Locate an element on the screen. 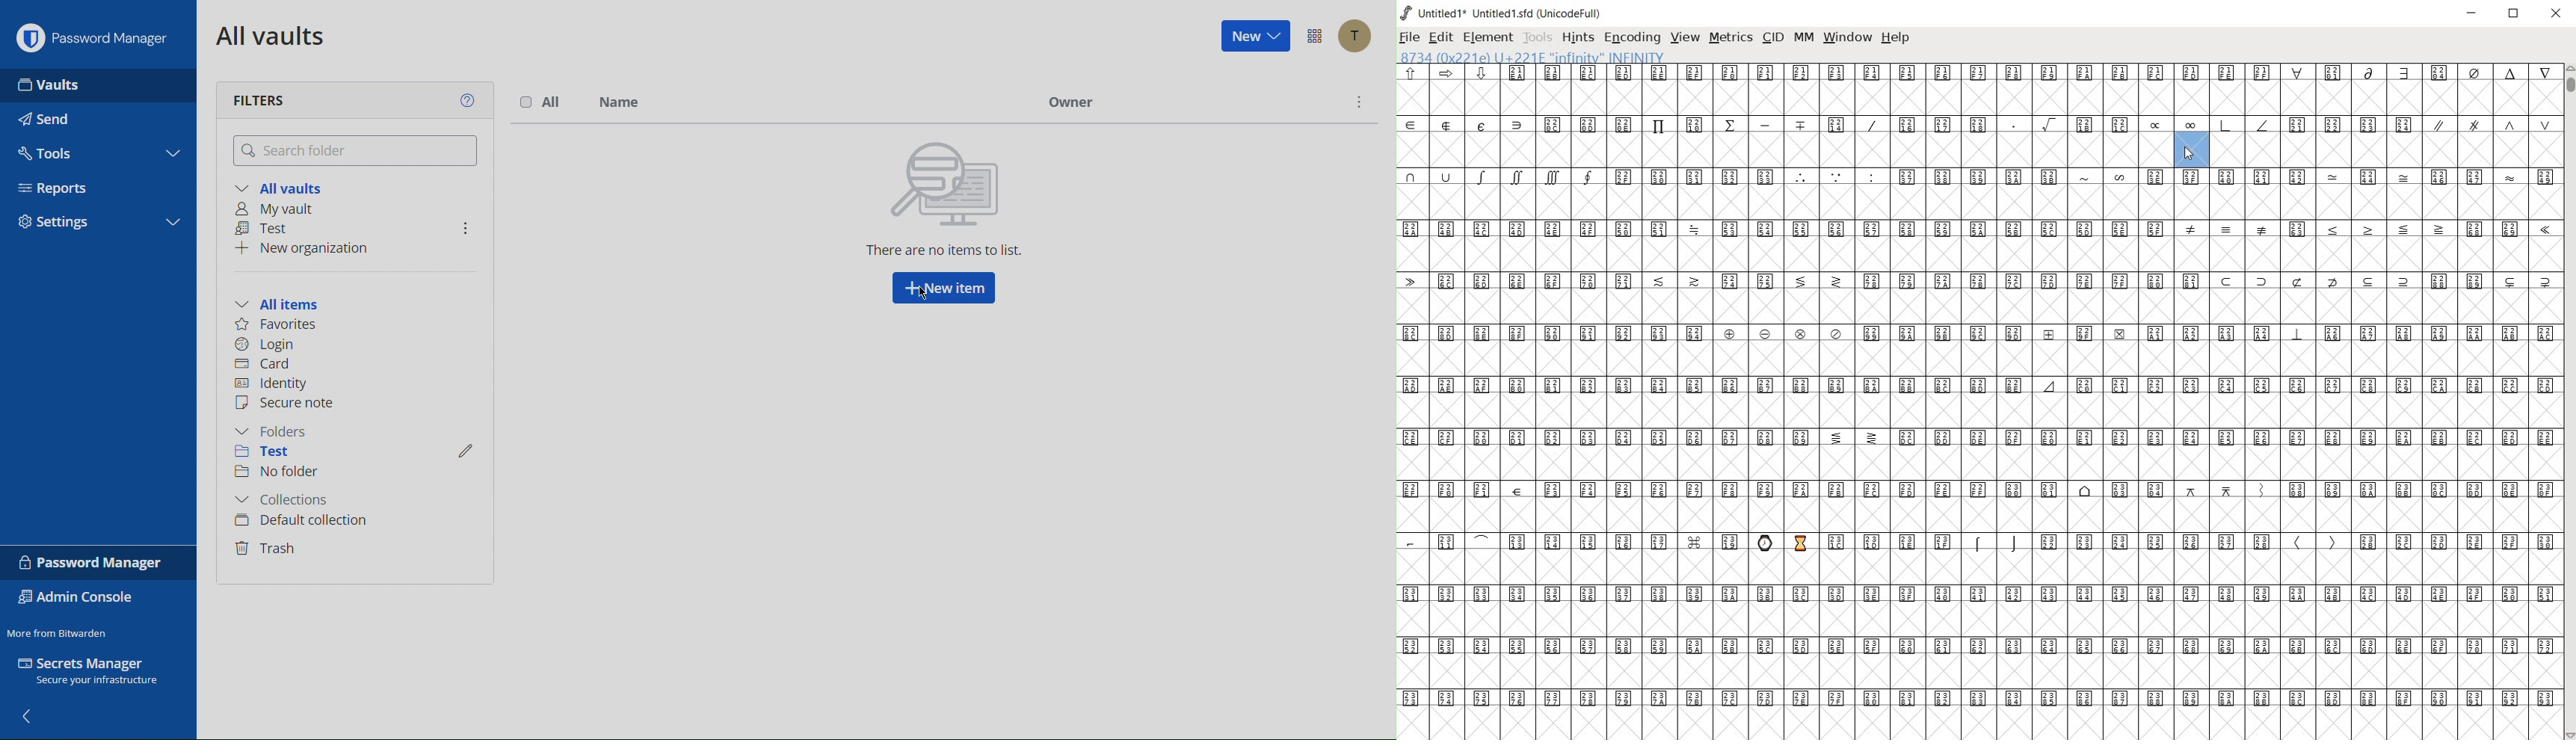 This screenshot has height=756, width=2576. mm is located at coordinates (1803, 38).